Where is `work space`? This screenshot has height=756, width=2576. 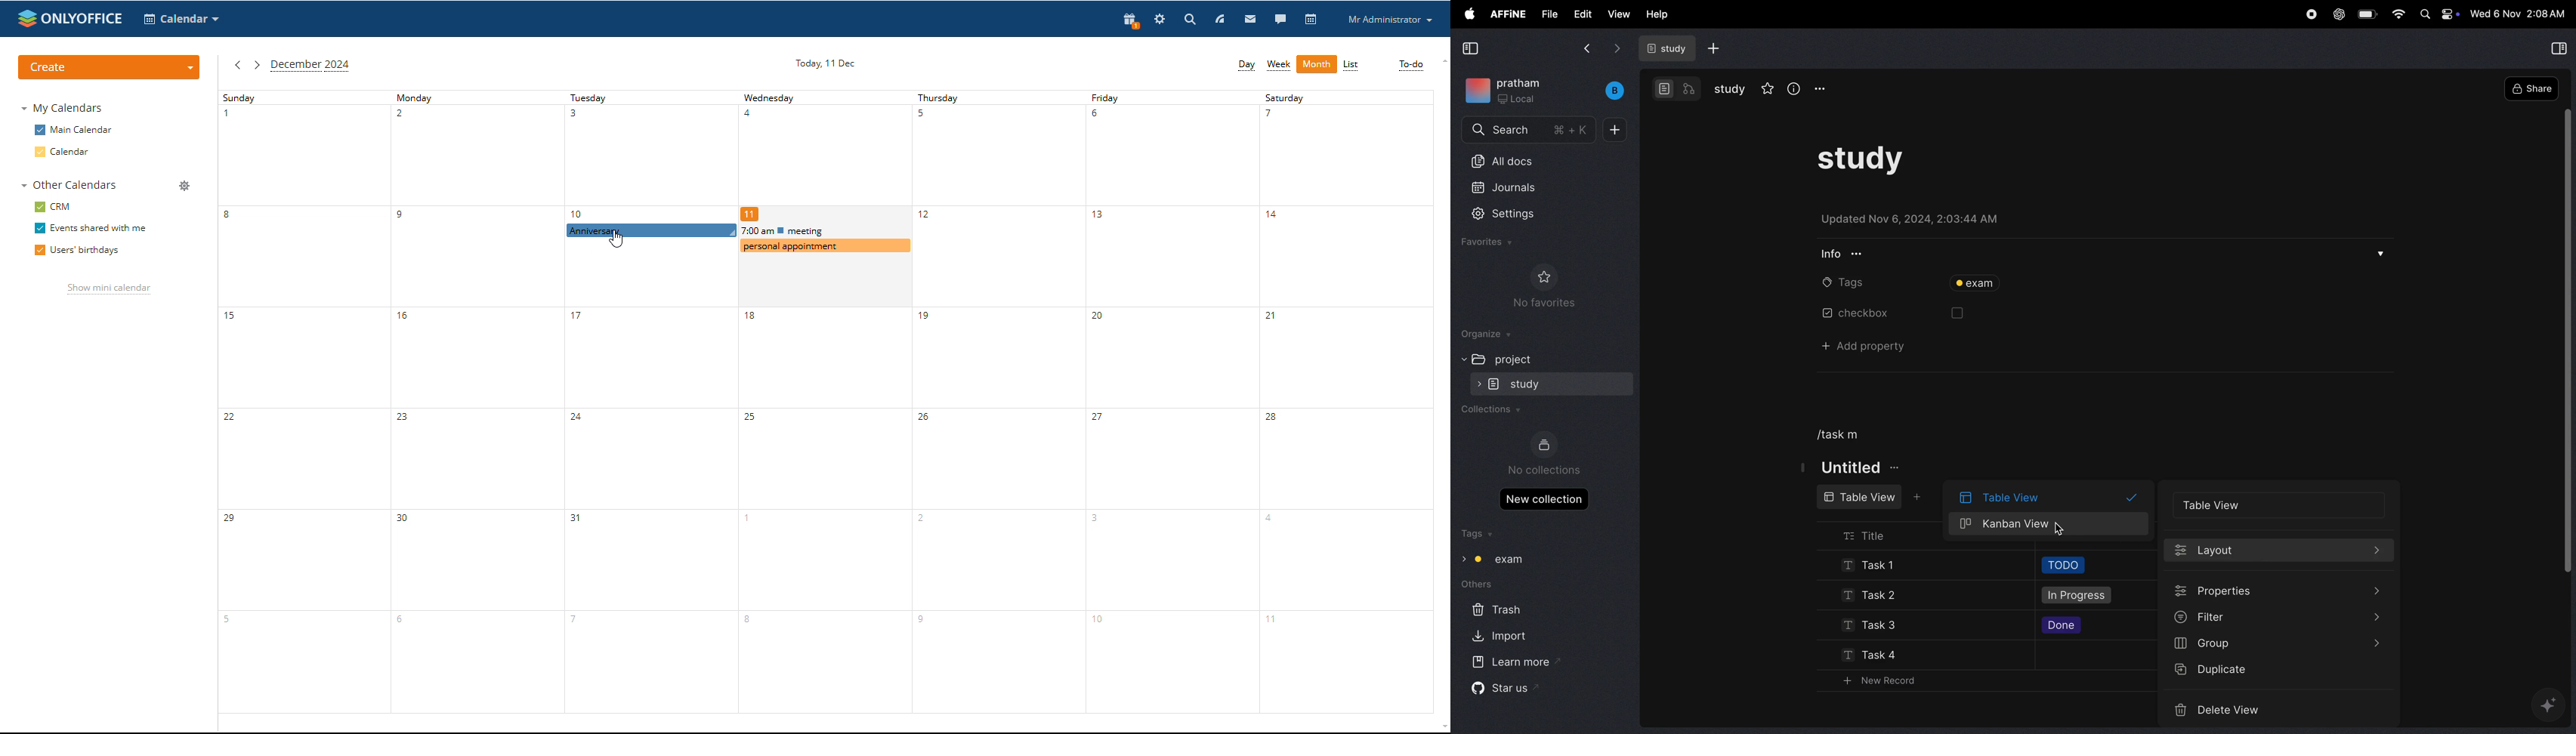
work space is located at coordinates (1544, 92).